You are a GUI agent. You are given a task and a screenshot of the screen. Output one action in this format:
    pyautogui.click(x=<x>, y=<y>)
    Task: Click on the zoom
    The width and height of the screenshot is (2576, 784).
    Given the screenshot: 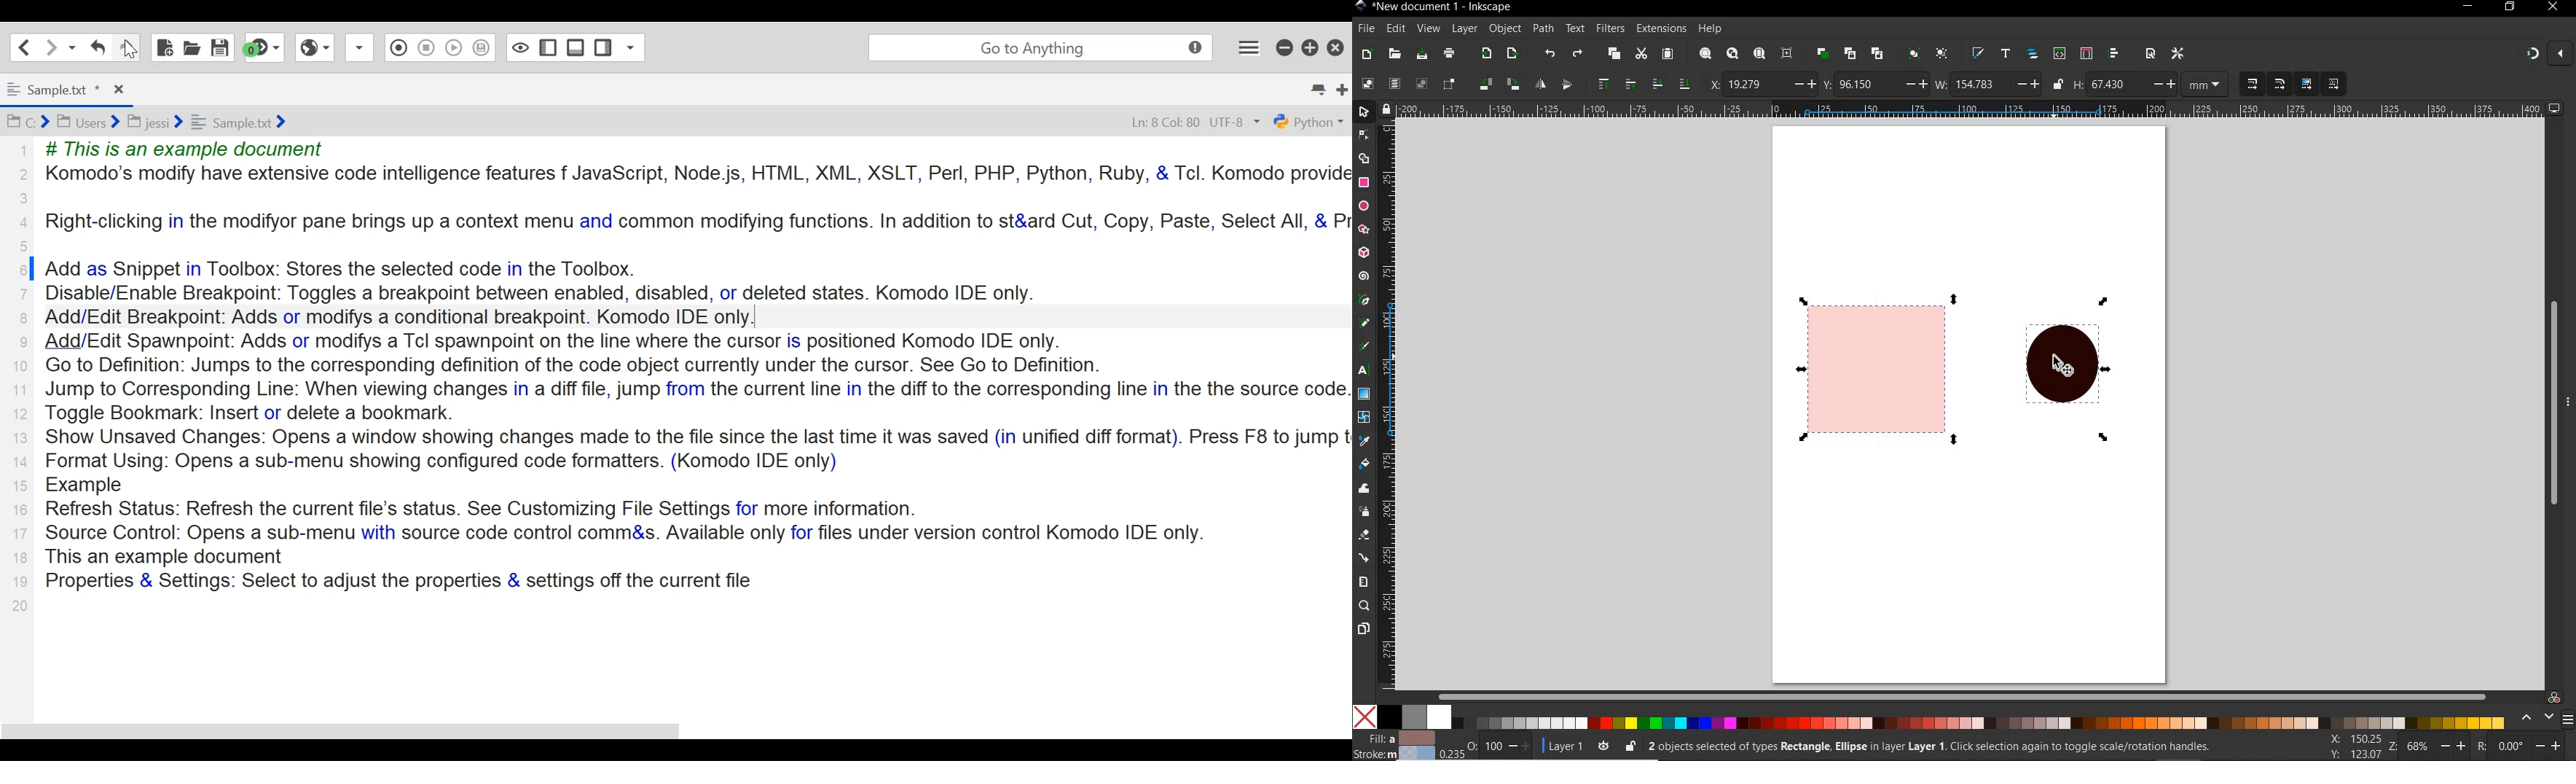 What is the action you would take?
    pyautogui.click(x=2435, y=748)
    